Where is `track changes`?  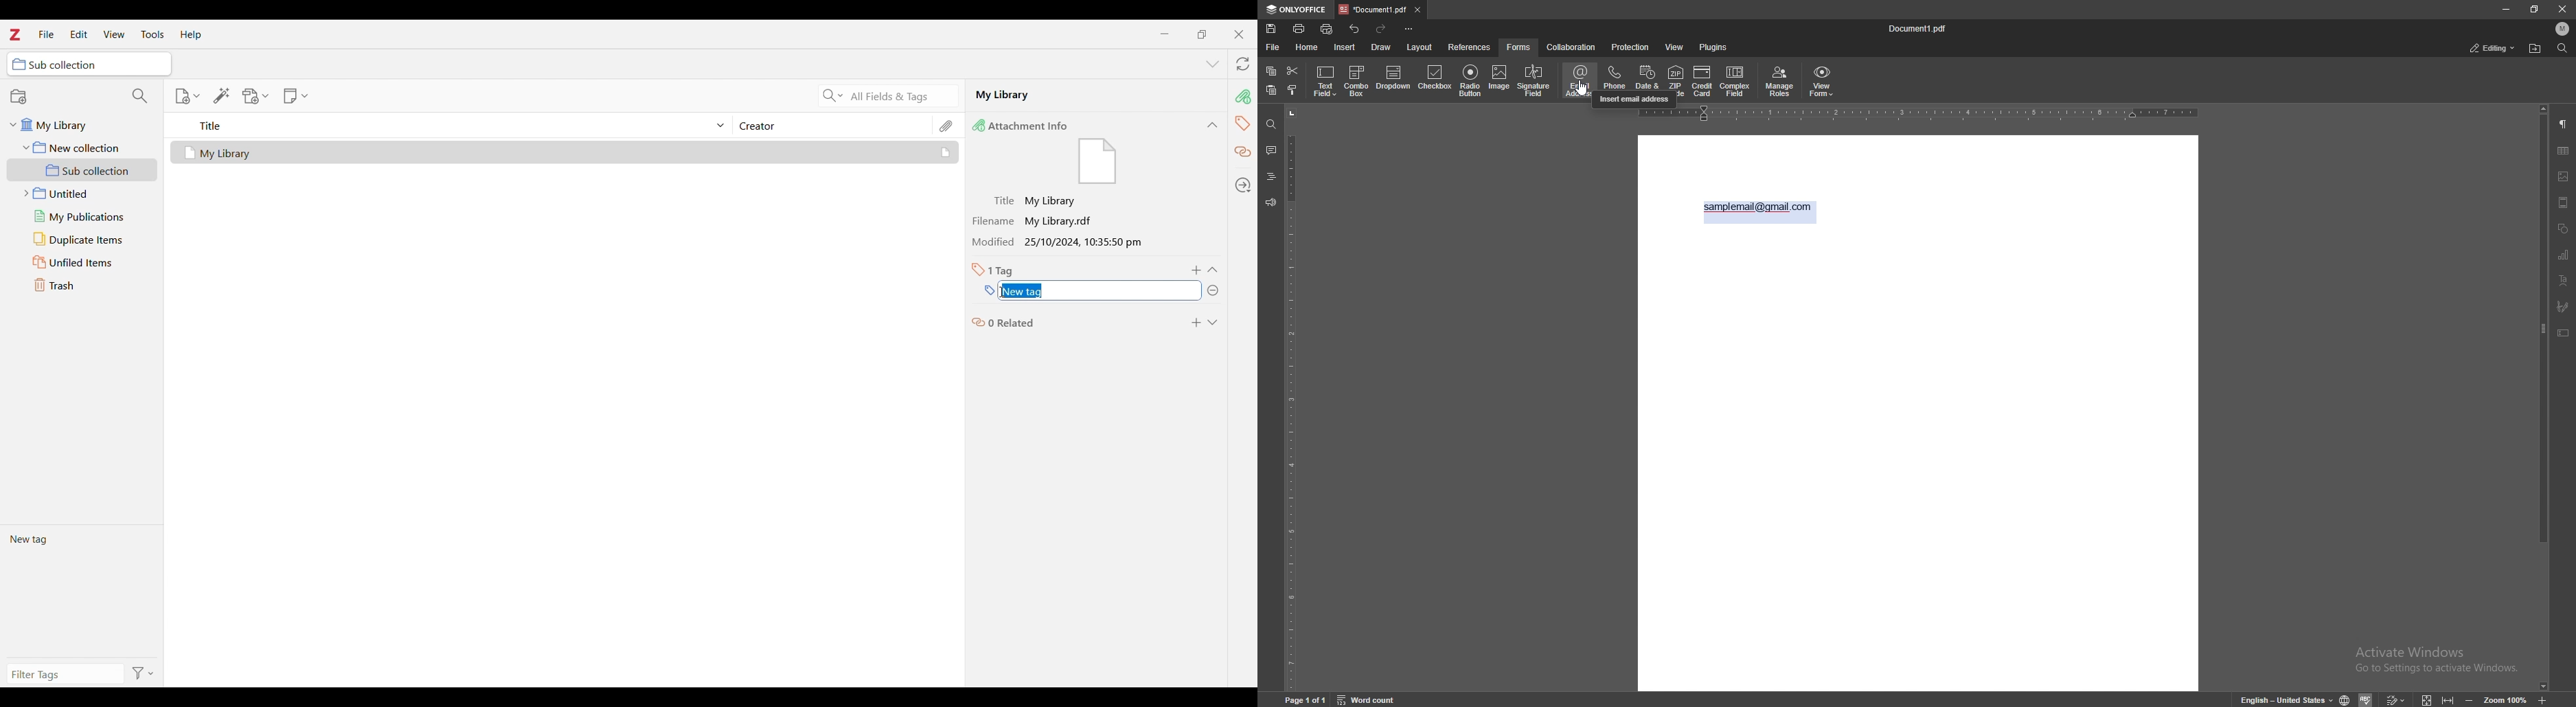
track changes is located at coordinates (2396, 699).